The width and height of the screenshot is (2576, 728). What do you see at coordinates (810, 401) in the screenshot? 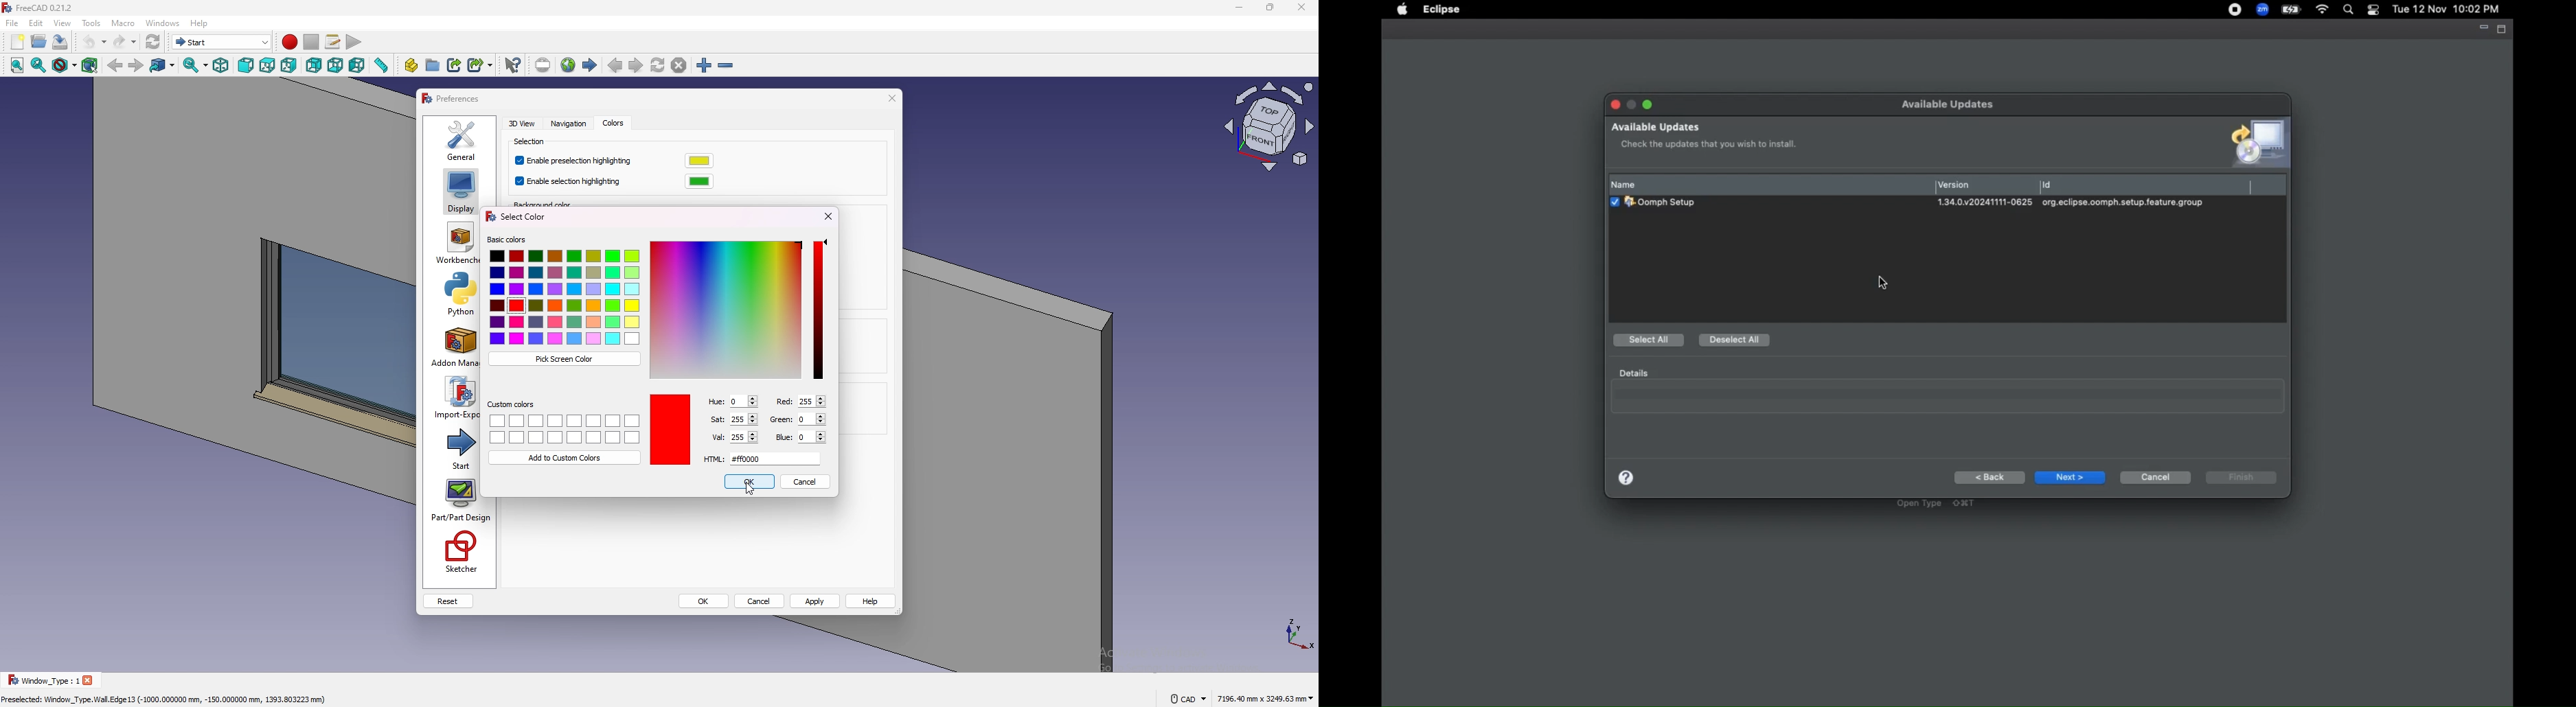
I see `255` at bounding box center [810, 401].